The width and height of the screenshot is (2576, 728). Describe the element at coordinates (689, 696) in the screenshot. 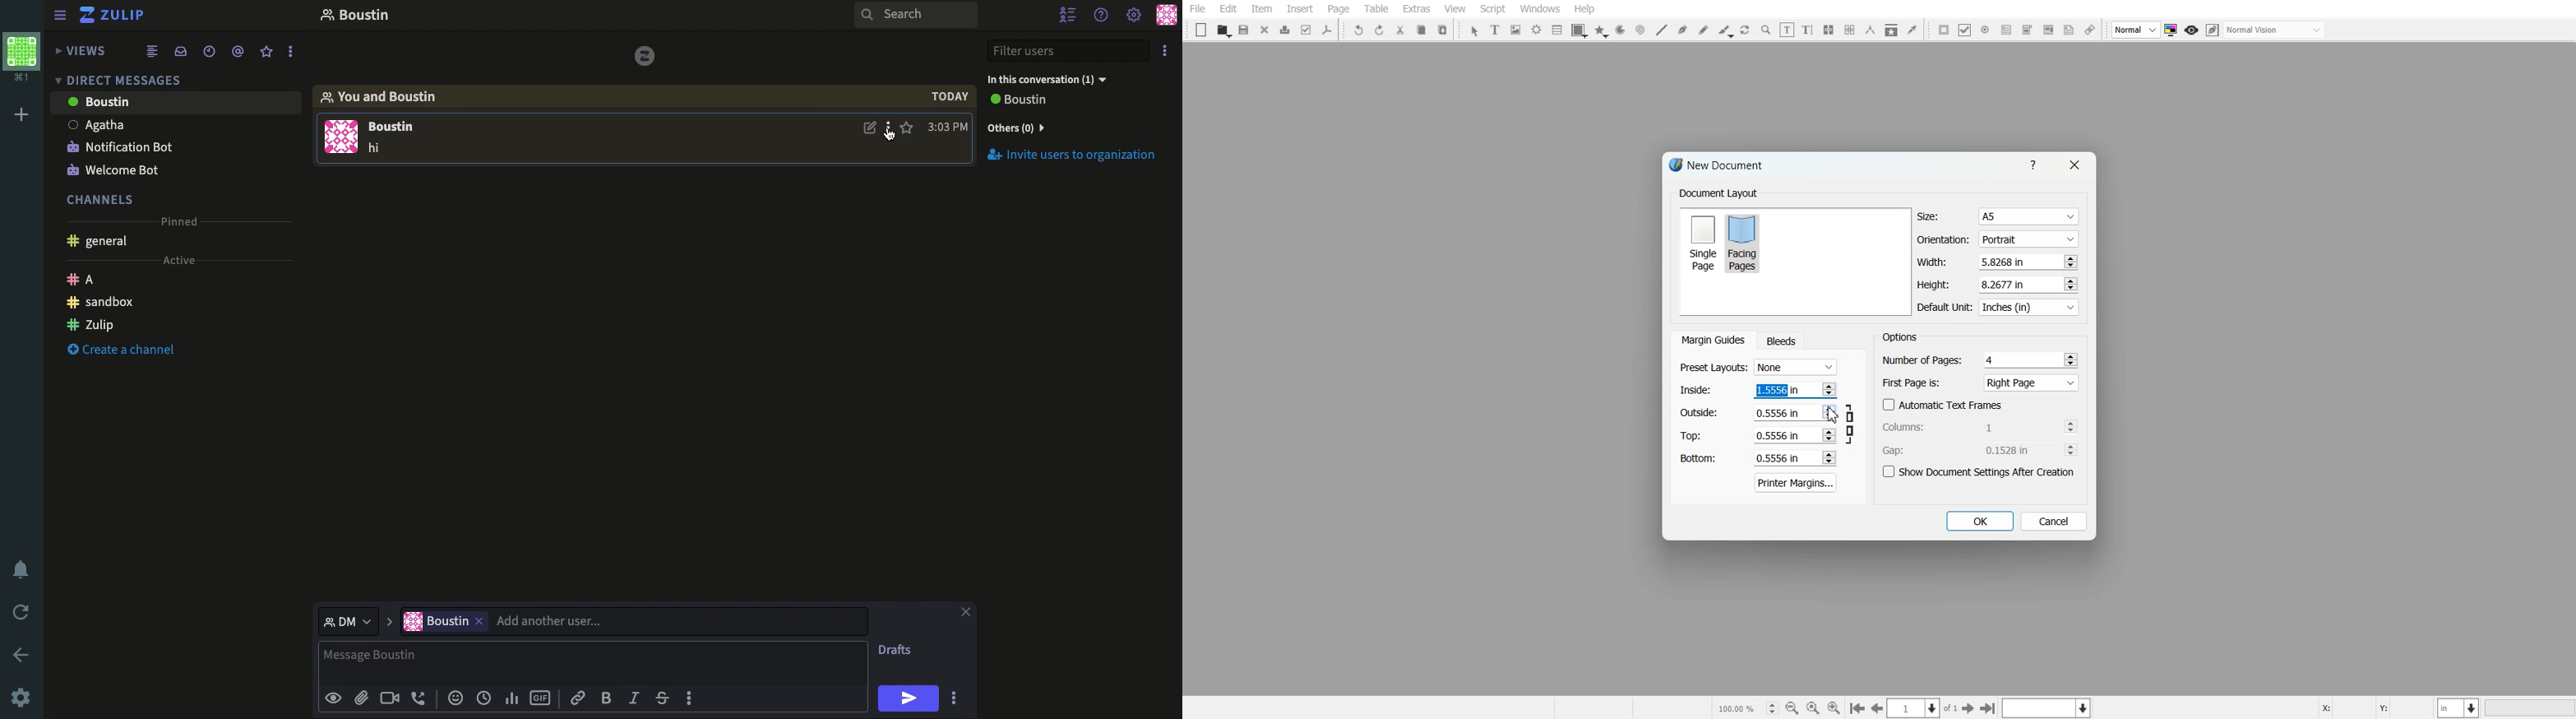

I see `Options` at that location.